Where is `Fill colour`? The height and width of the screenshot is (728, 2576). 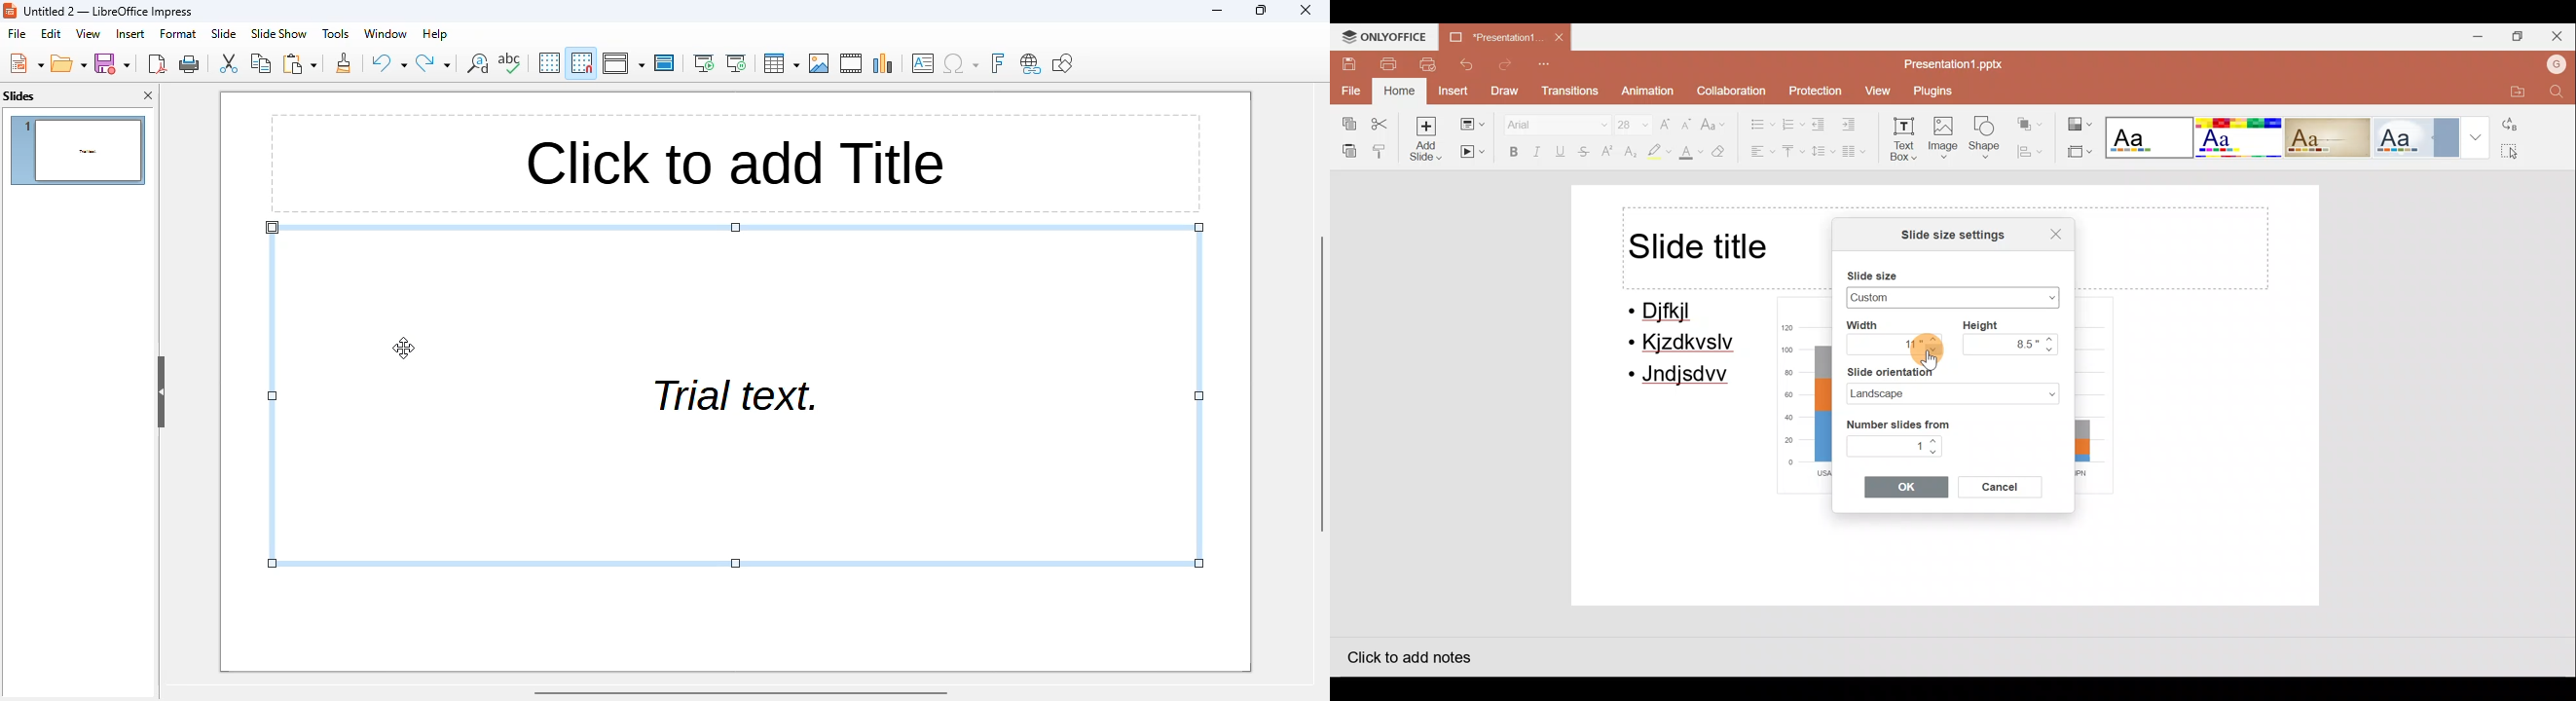 Fill colour is located at coordinates (1689, 154).